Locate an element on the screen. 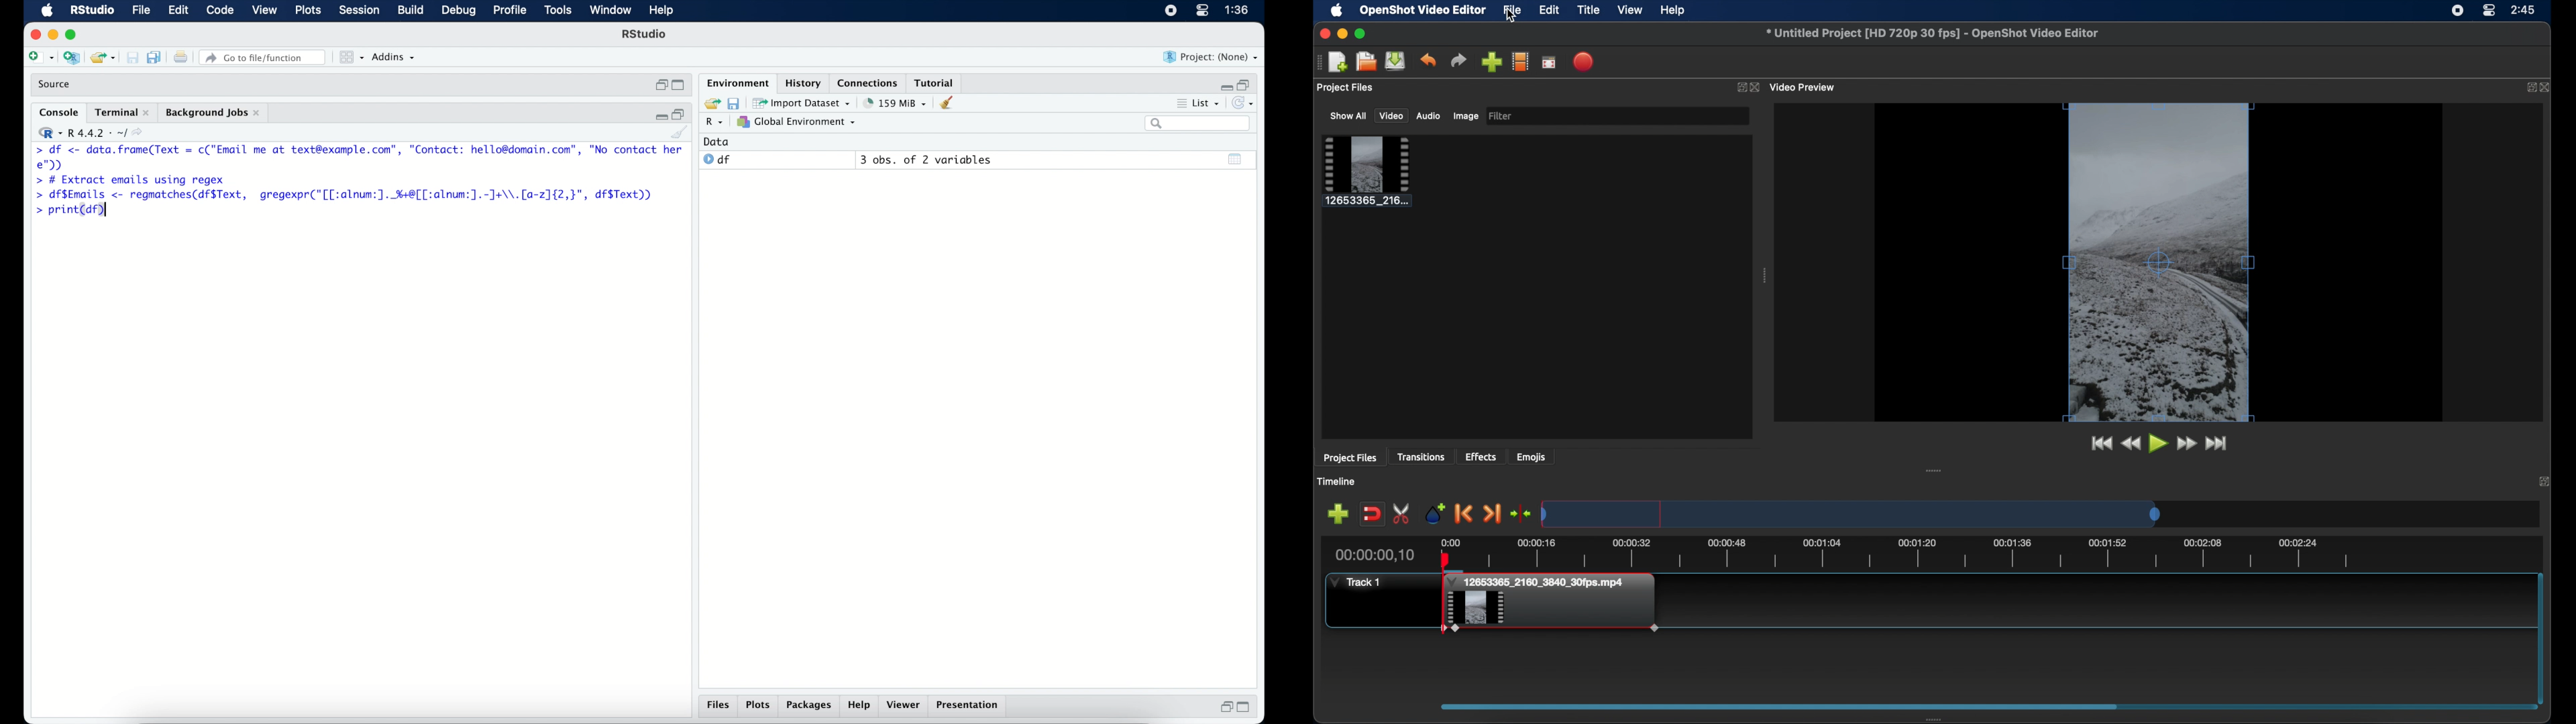 This screenshot has width=2576, height=728. explore profile is located at coordinates (1521, 62).